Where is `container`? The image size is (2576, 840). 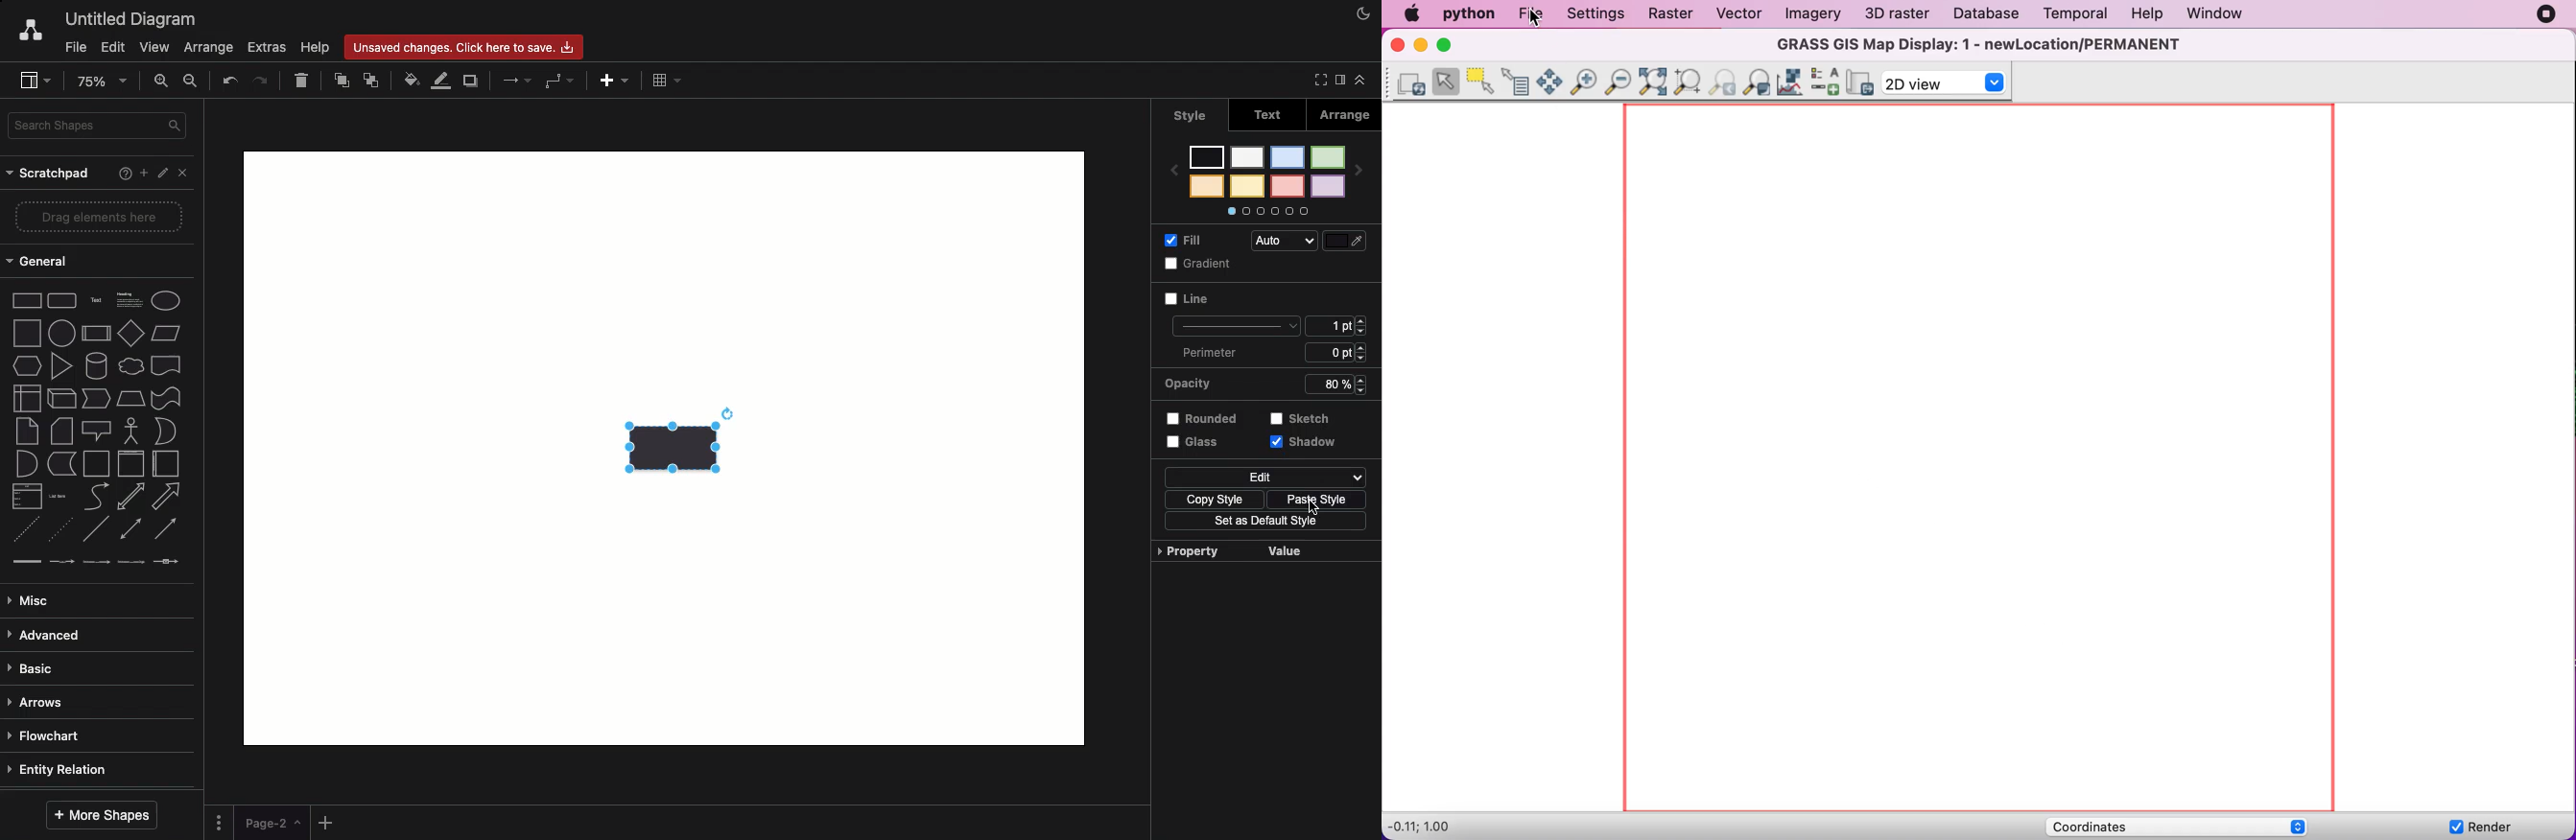 container is located at coordinates (96, 462).